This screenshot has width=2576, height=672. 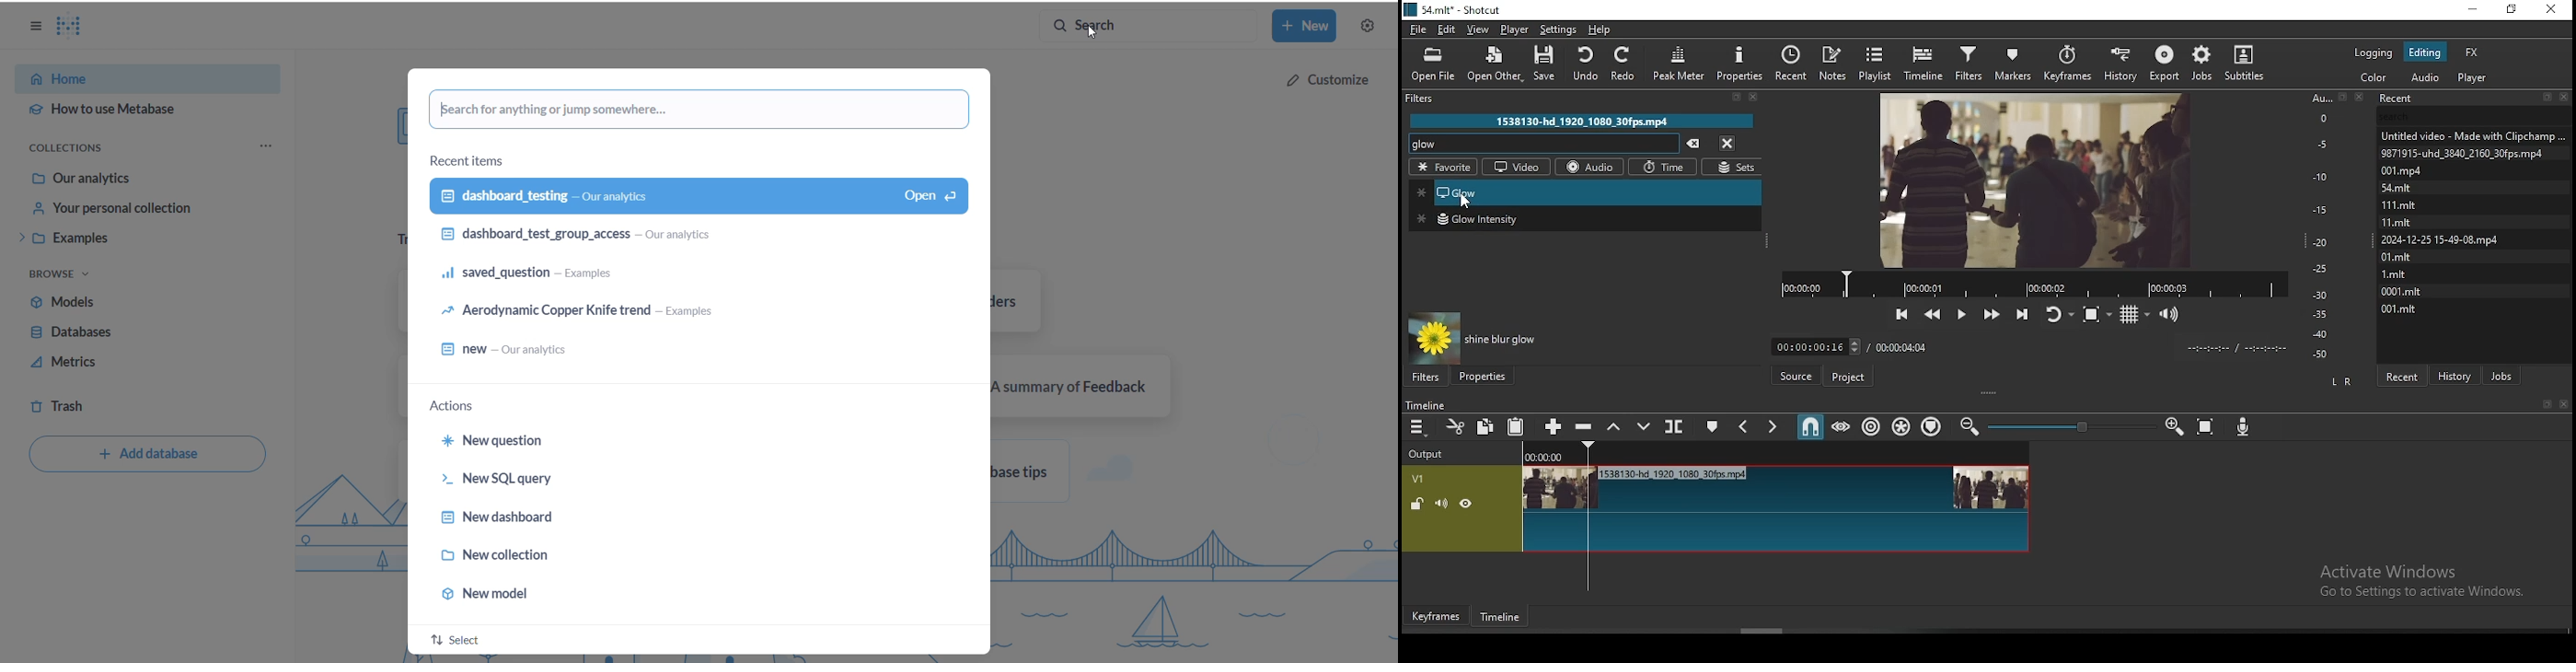 I want to click on browse, so click(x=69, y=275).